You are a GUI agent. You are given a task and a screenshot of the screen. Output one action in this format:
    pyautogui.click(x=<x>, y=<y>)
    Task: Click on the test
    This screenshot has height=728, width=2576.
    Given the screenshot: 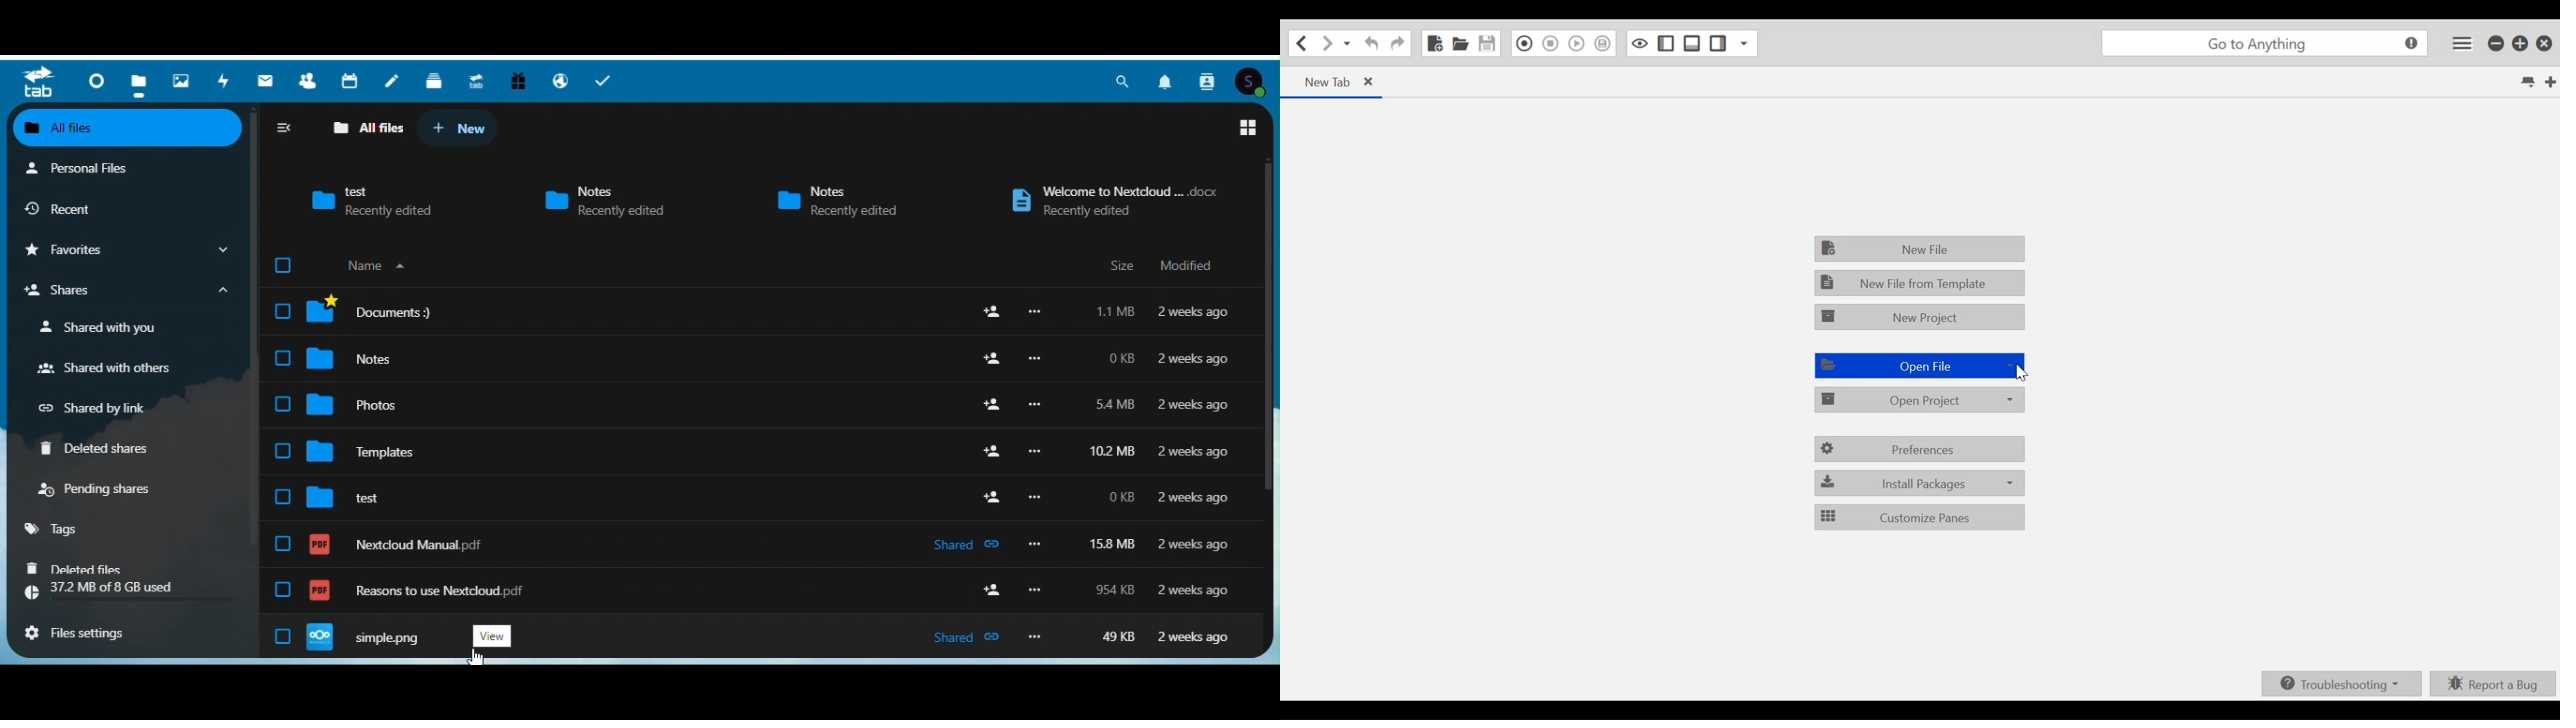 What is the action you would take?
    pyautogui.click(x=343, y=498)
    